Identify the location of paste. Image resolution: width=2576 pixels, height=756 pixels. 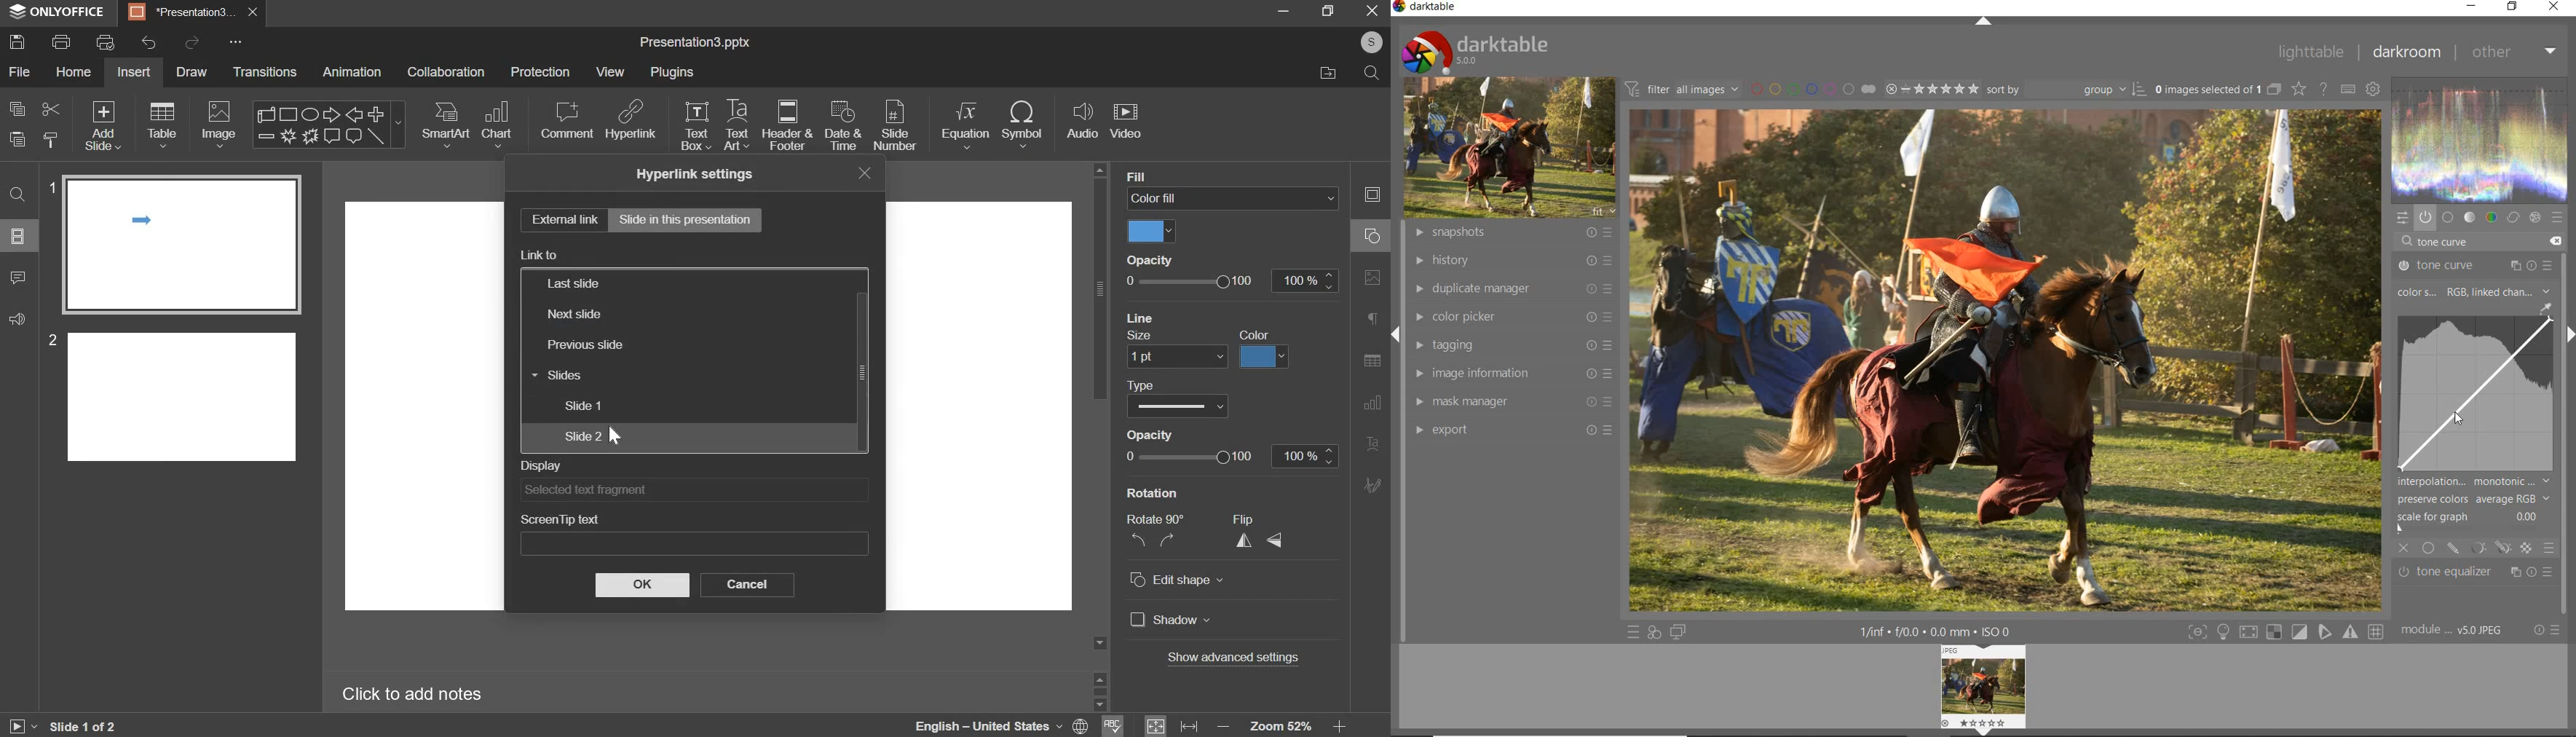
(17, 139).